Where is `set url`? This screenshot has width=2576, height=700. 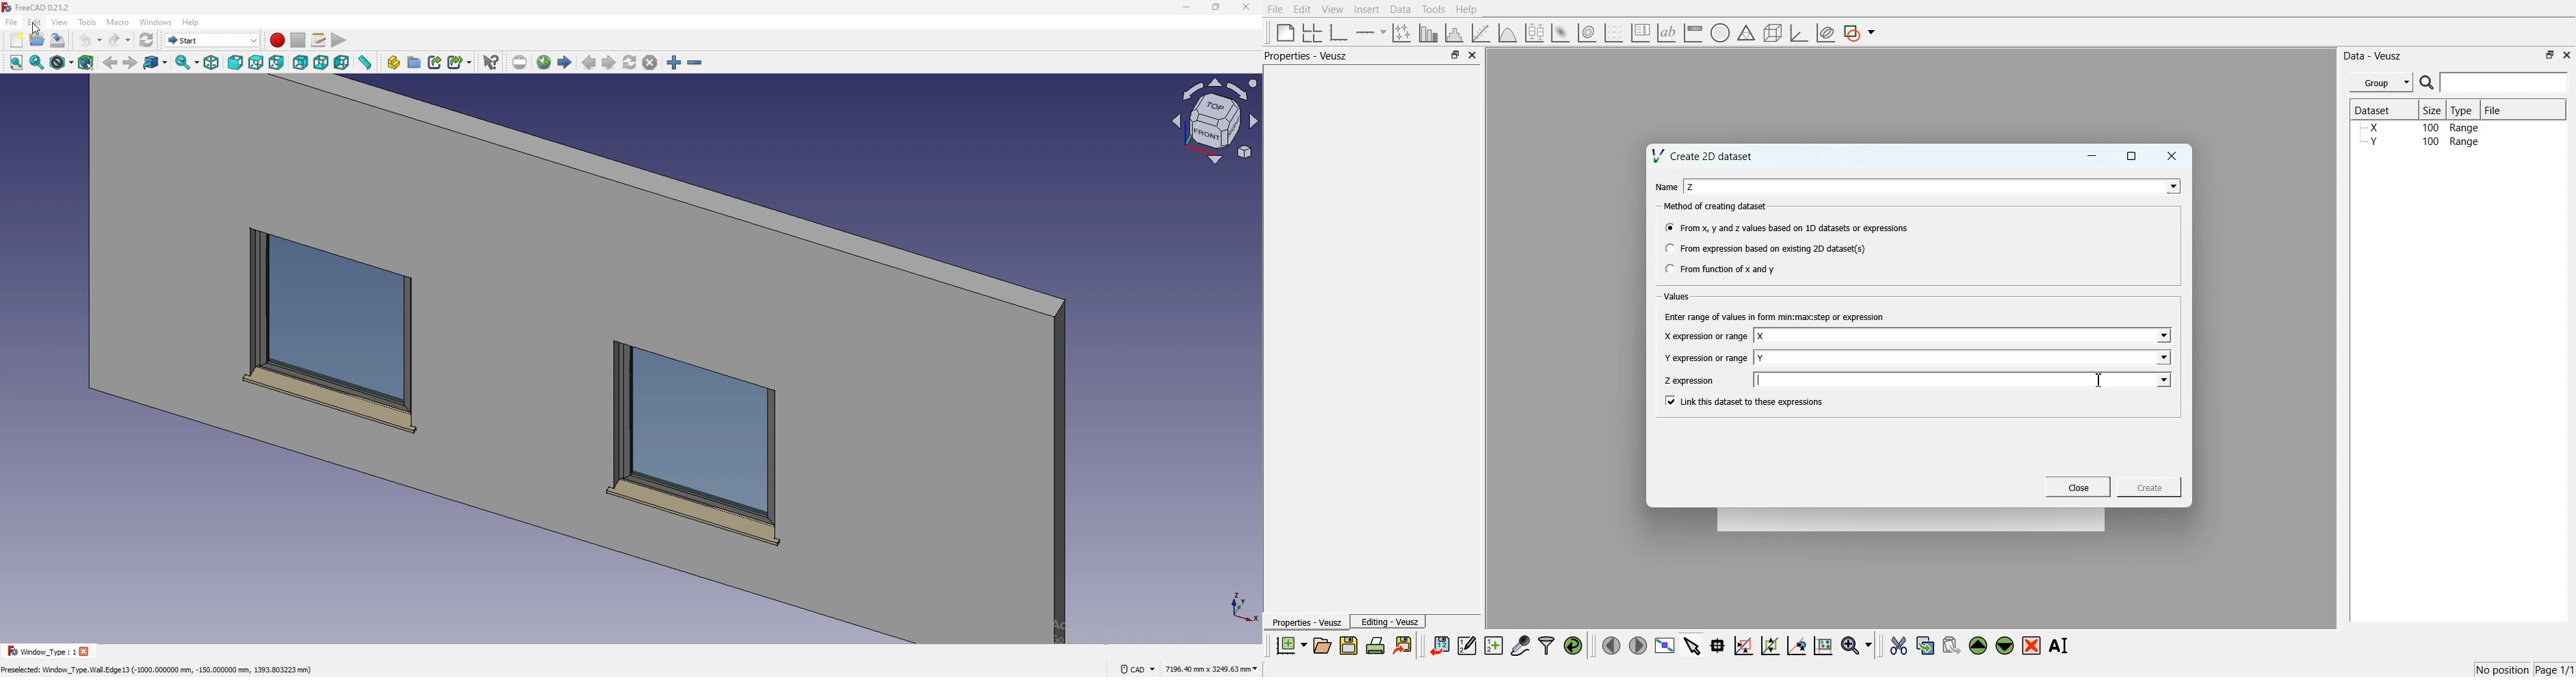
set url is located at coordinates (520, 62).